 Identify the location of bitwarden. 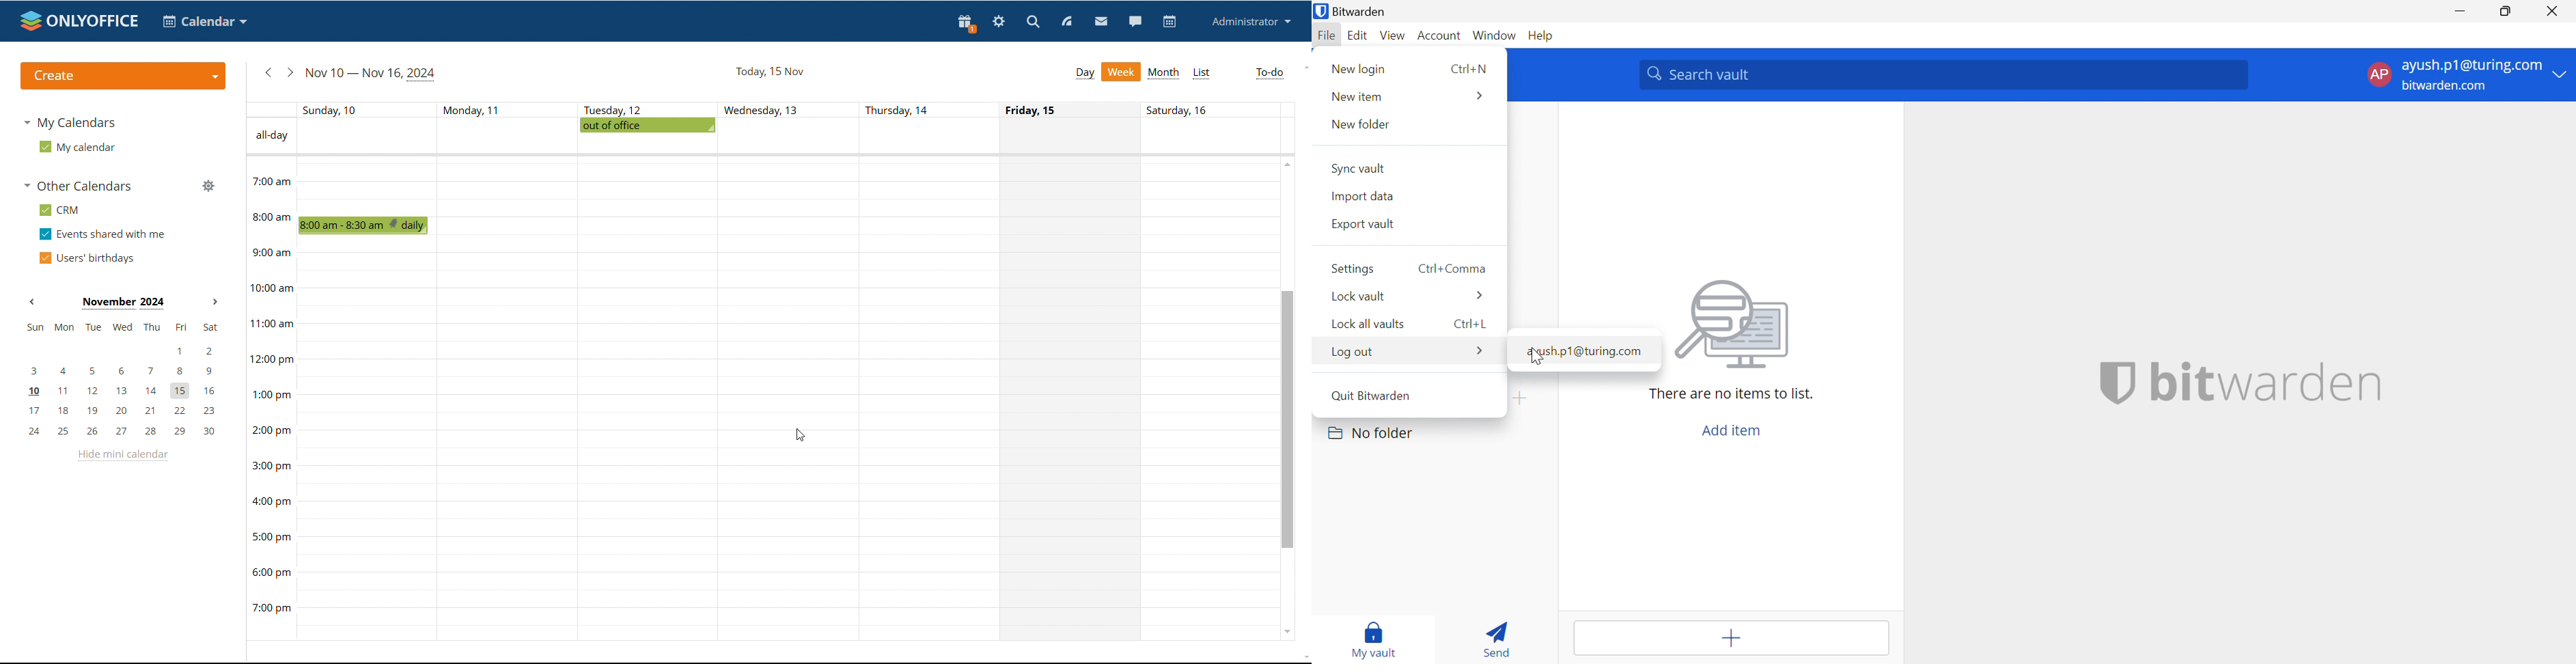
(2269, 381).